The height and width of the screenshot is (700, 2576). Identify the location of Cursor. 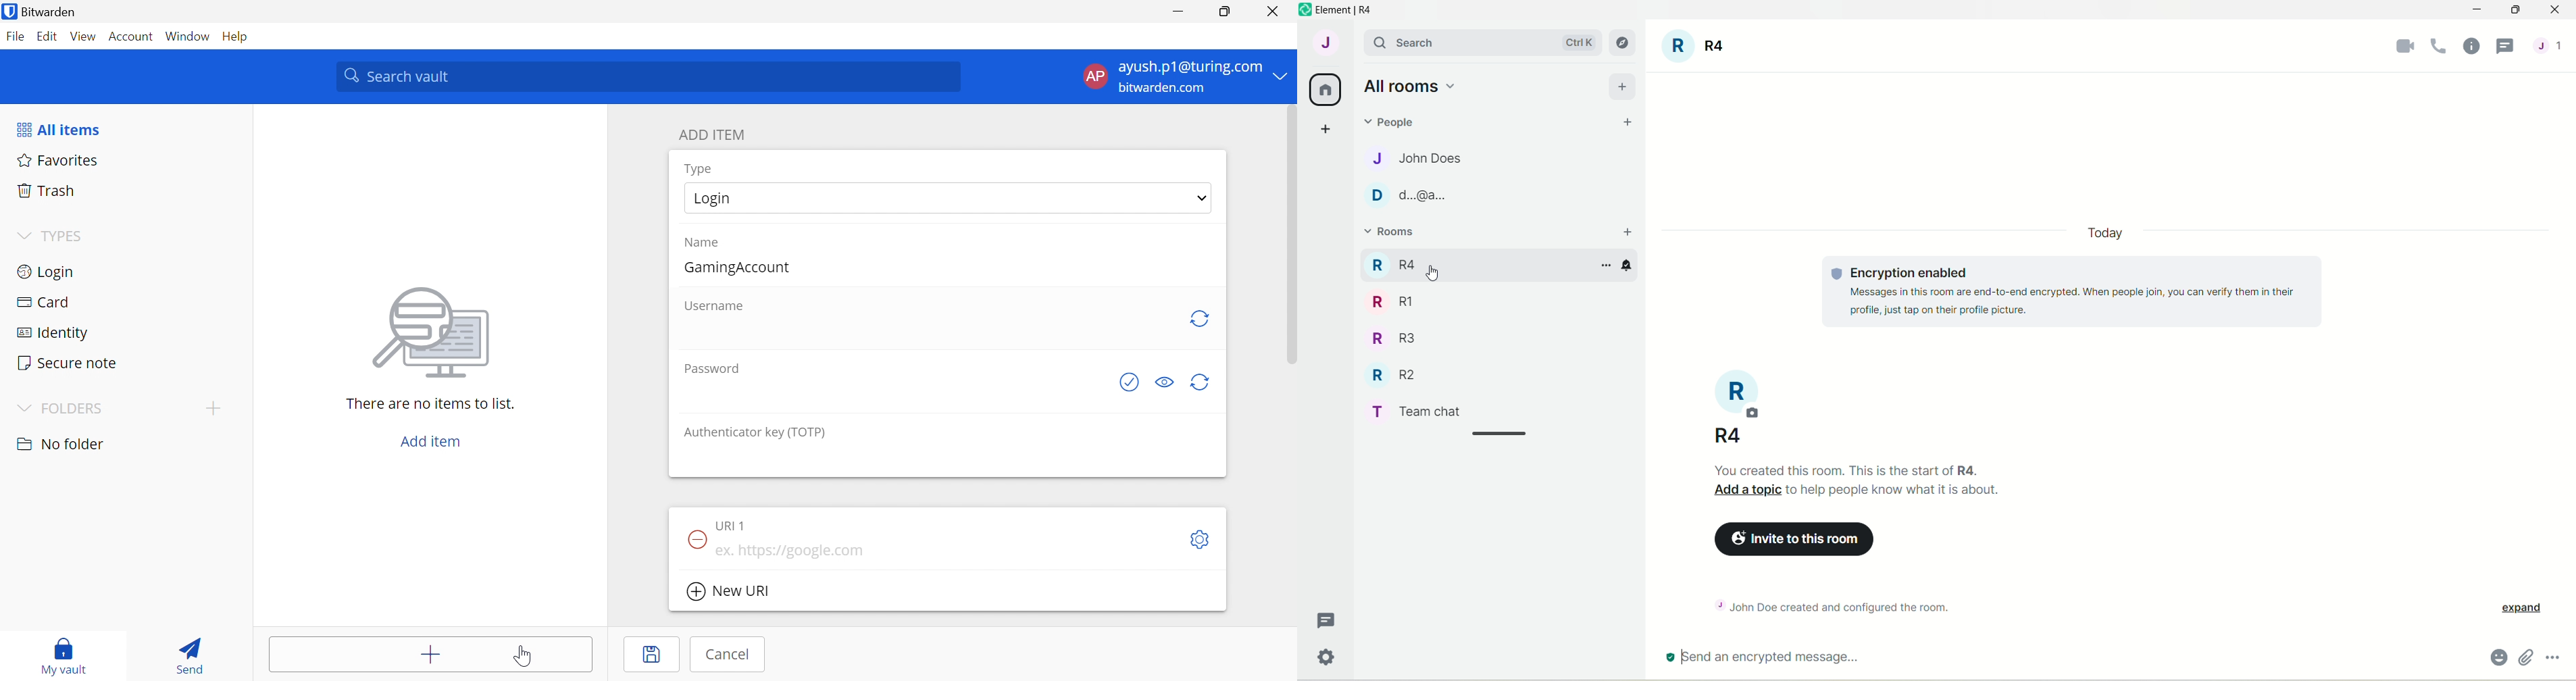
(522, 657).